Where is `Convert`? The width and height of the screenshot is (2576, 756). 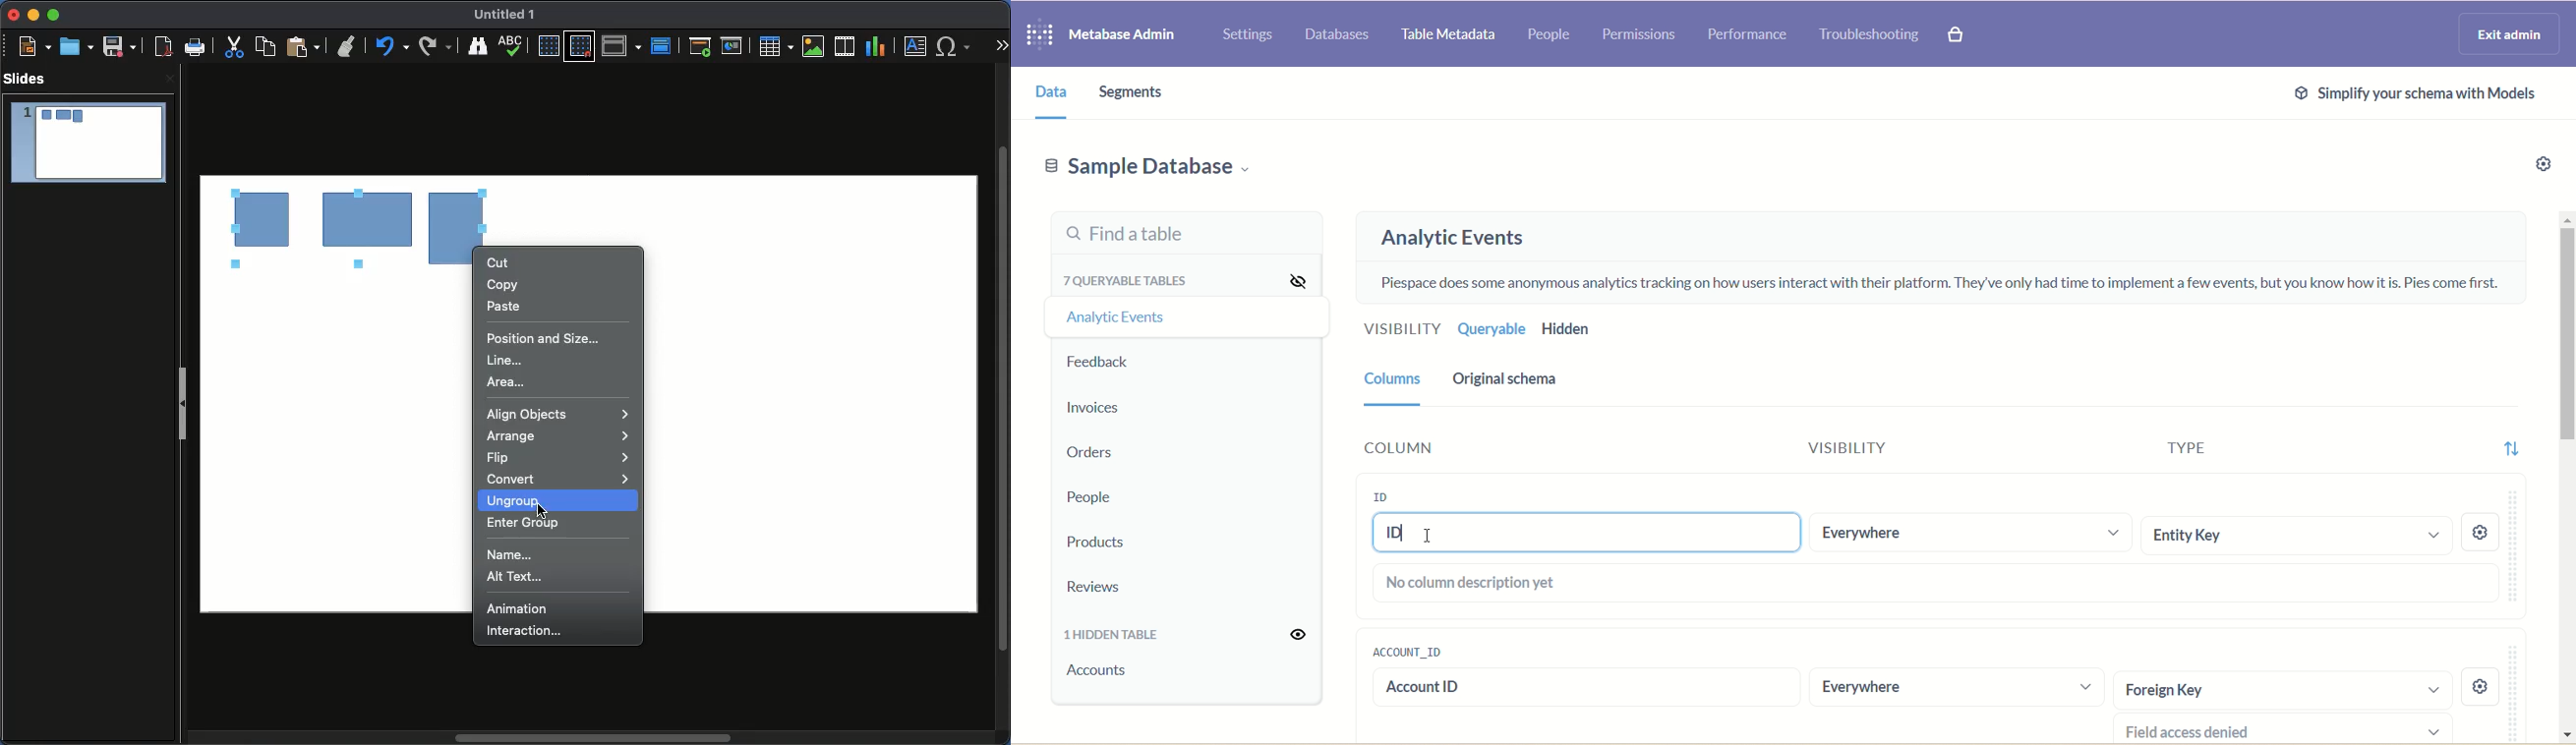 Convert is located at coordinates (558, 479).